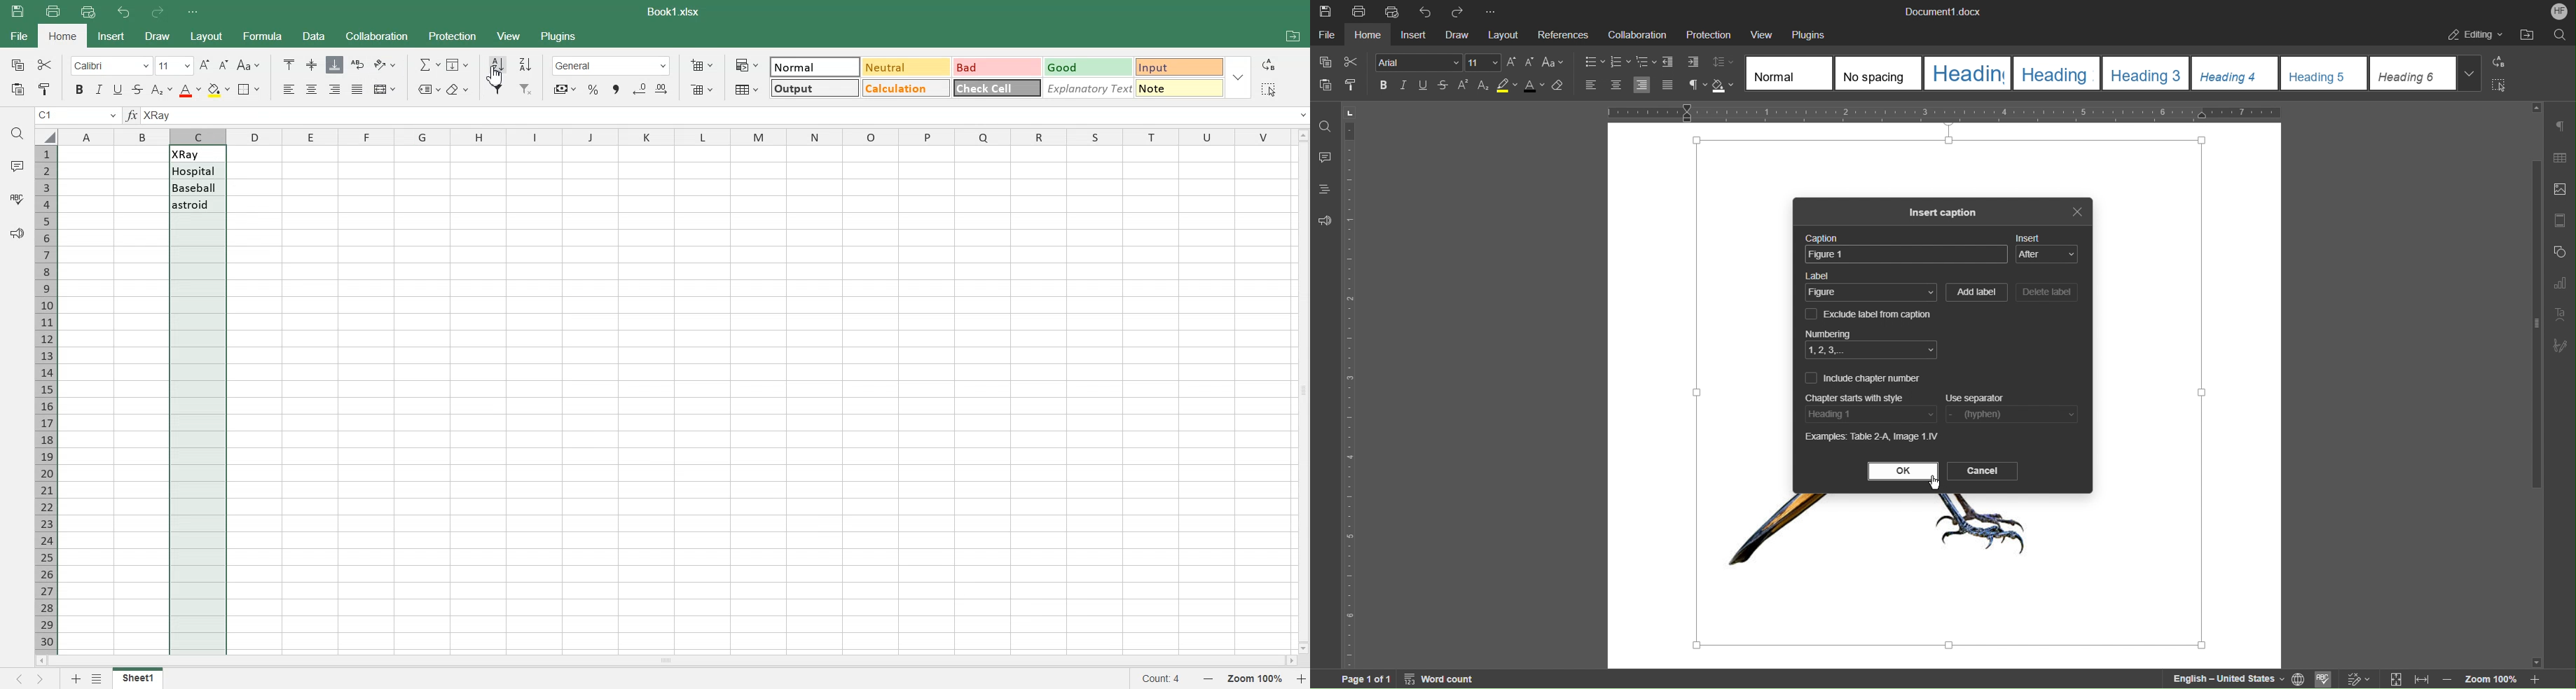 This screenshot has width=2576, height=700. I want to click on Delete label, so click(2047, 293).